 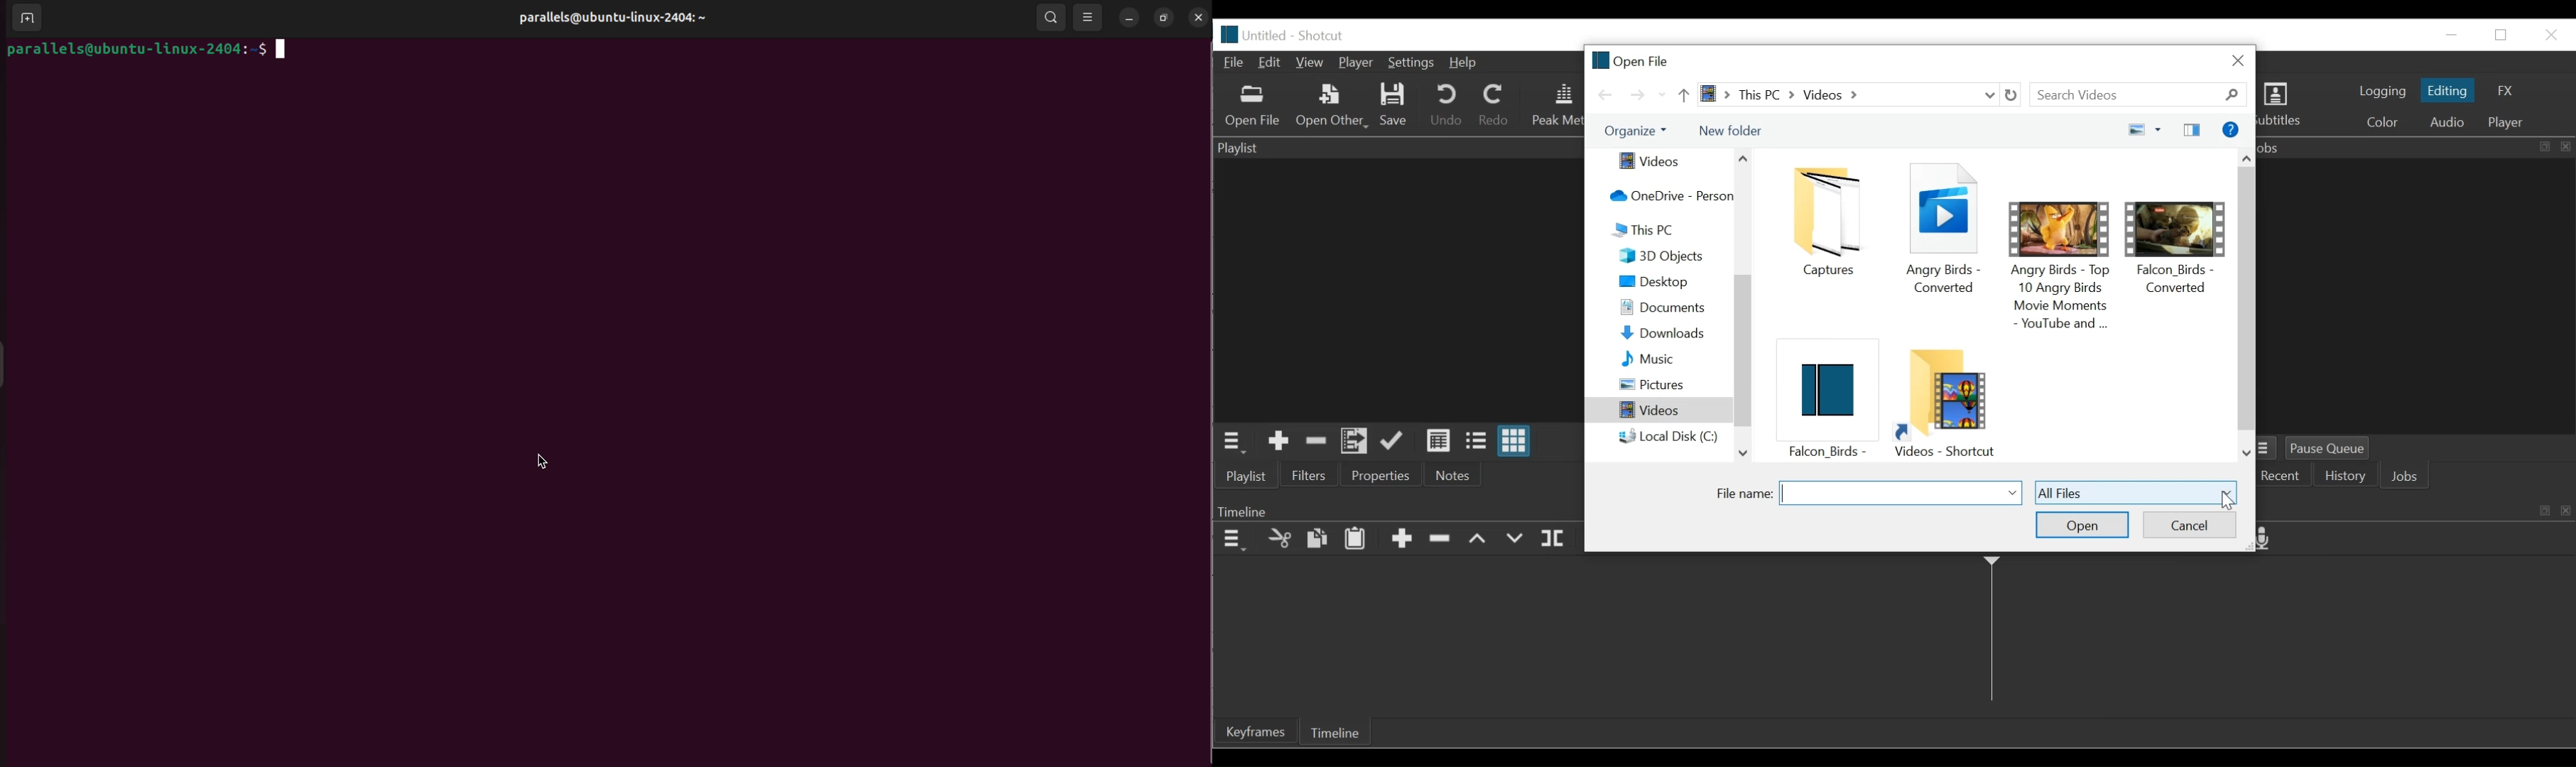 What do you see at coordinates (1991, 633) in the screenshot?
I see `Timeline cursor` at bounding box center [1991, 633].